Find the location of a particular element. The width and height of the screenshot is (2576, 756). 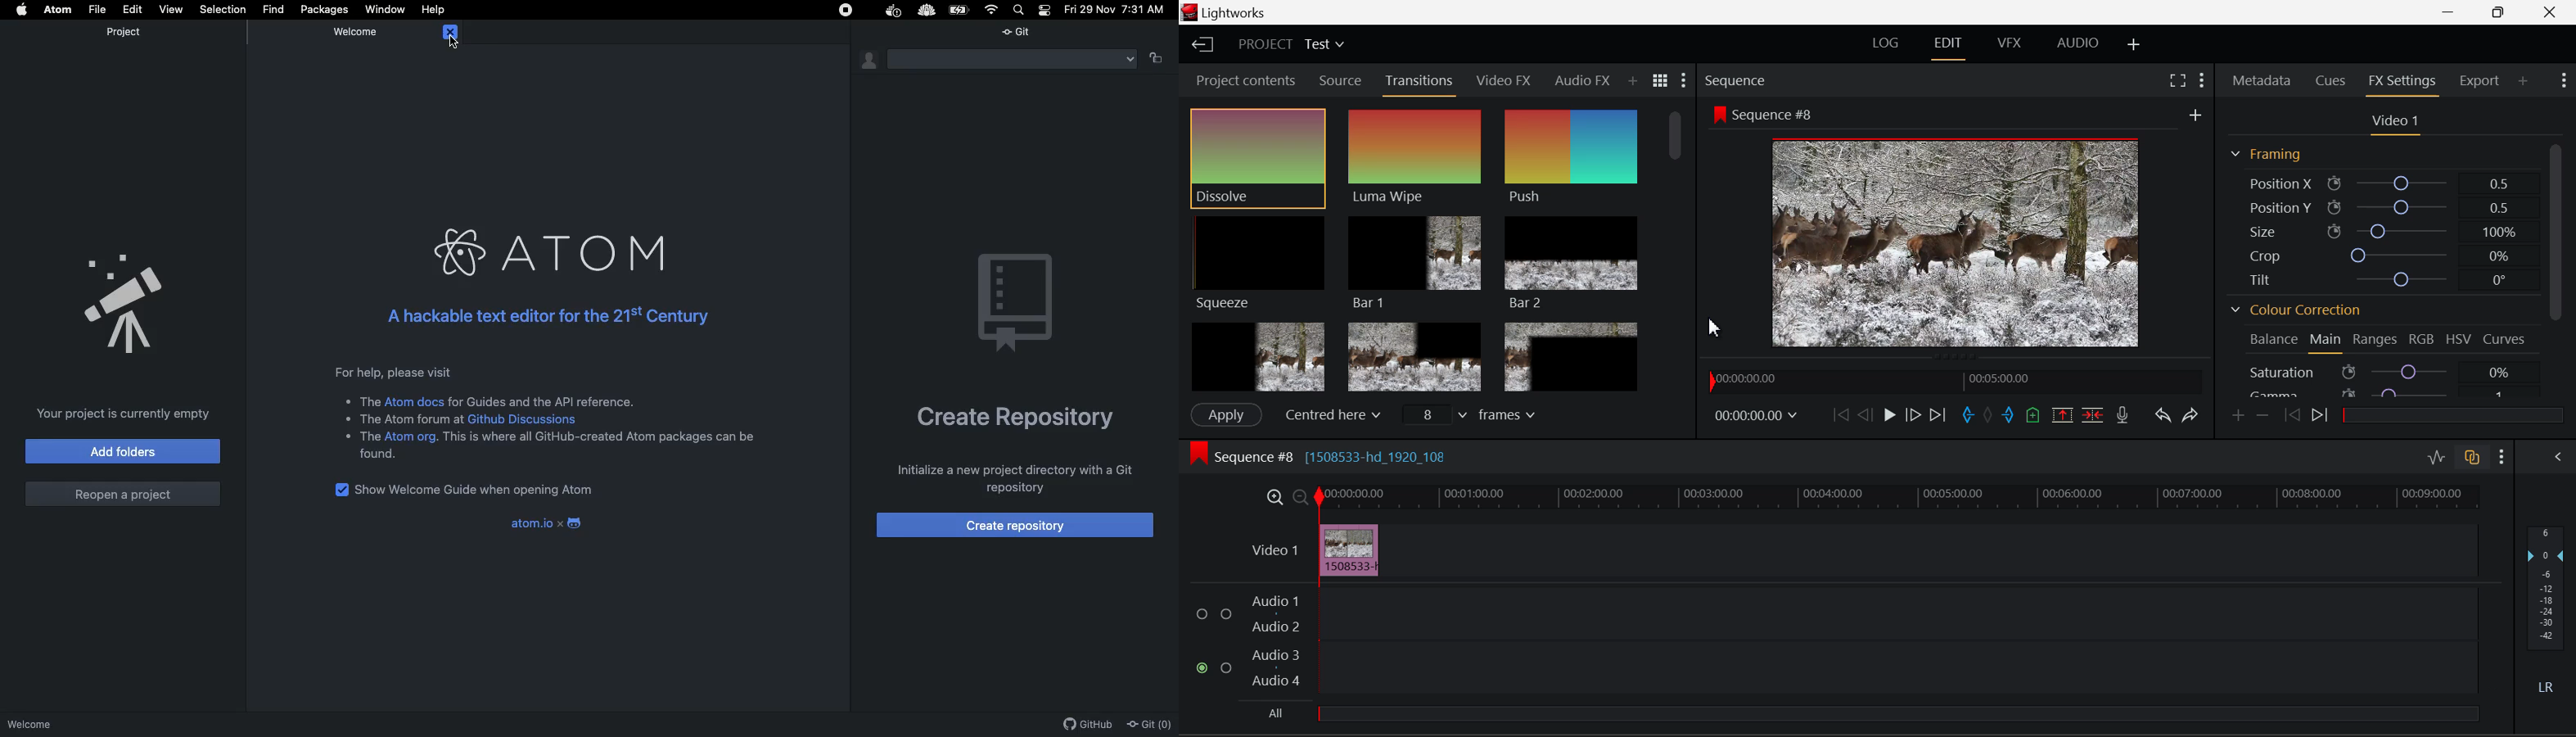

Next keyframe is located at coordinates (2325, 418).